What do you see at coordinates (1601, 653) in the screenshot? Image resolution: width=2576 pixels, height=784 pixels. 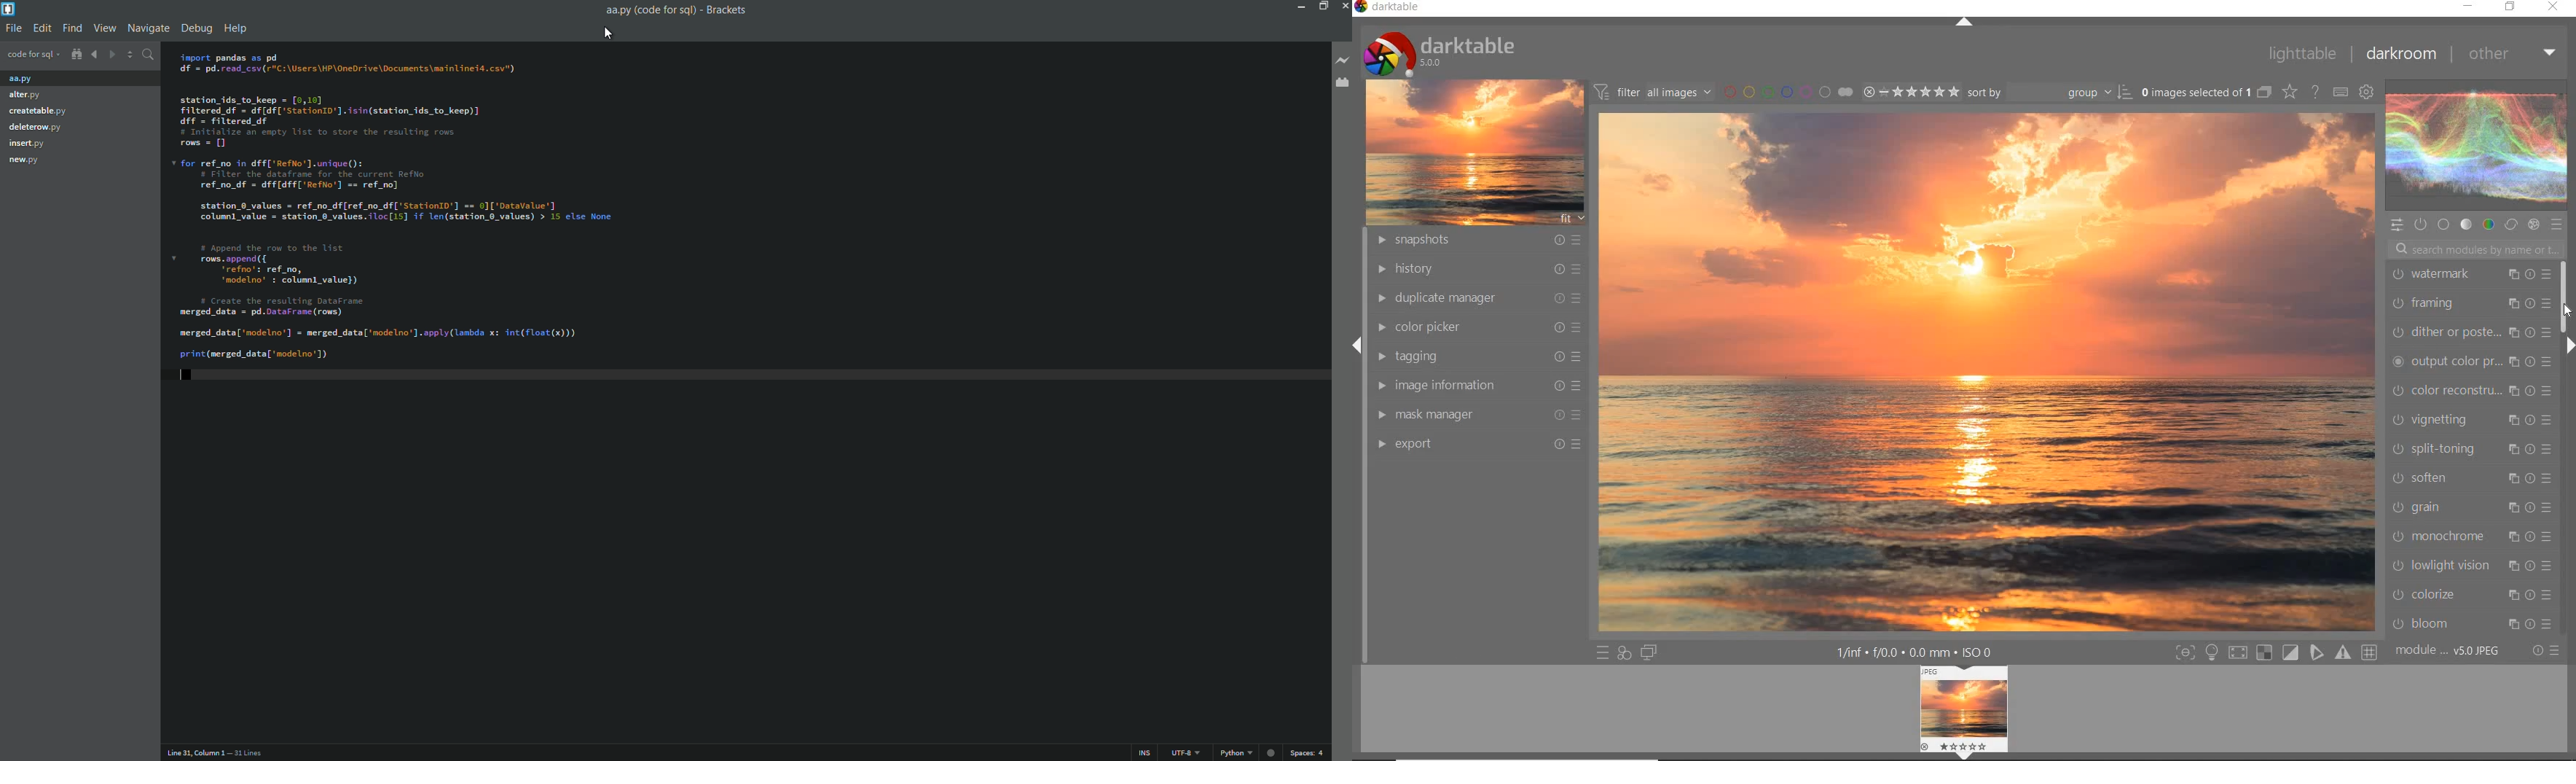 I see `QUICK ACCESS TO PRESET` at bounding box center [1601, 653].